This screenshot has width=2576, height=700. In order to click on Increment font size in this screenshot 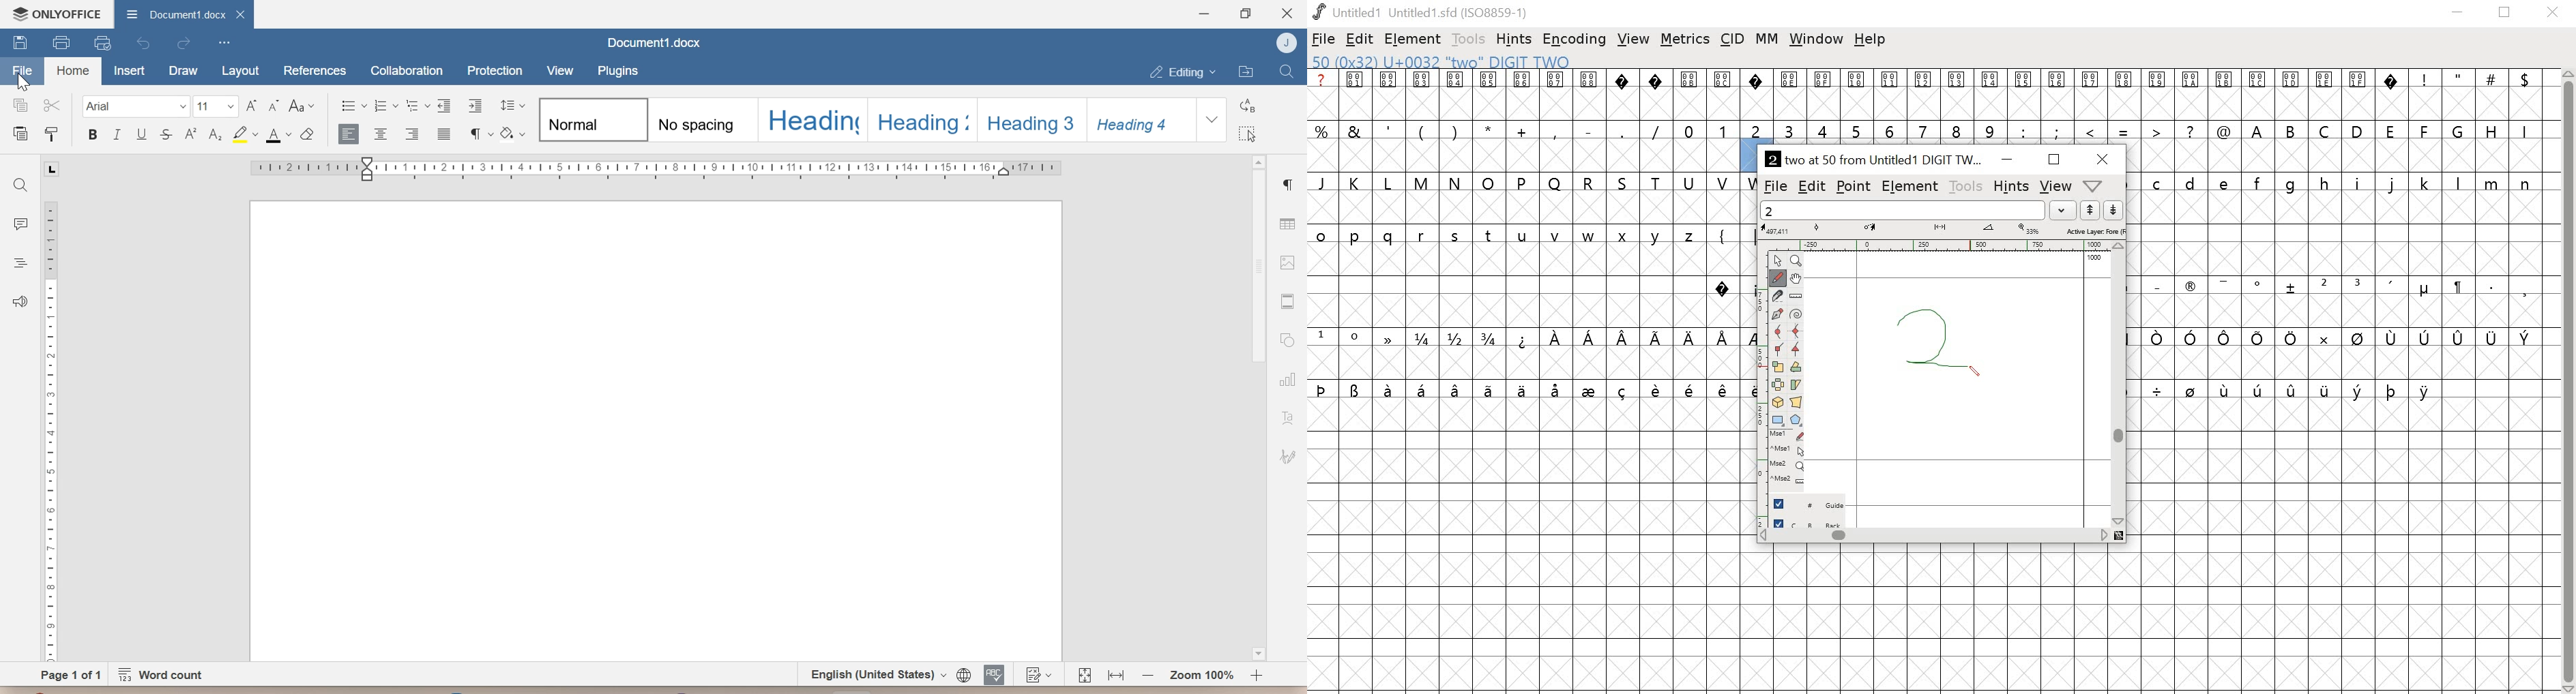, I will do `click(251, 106)`.